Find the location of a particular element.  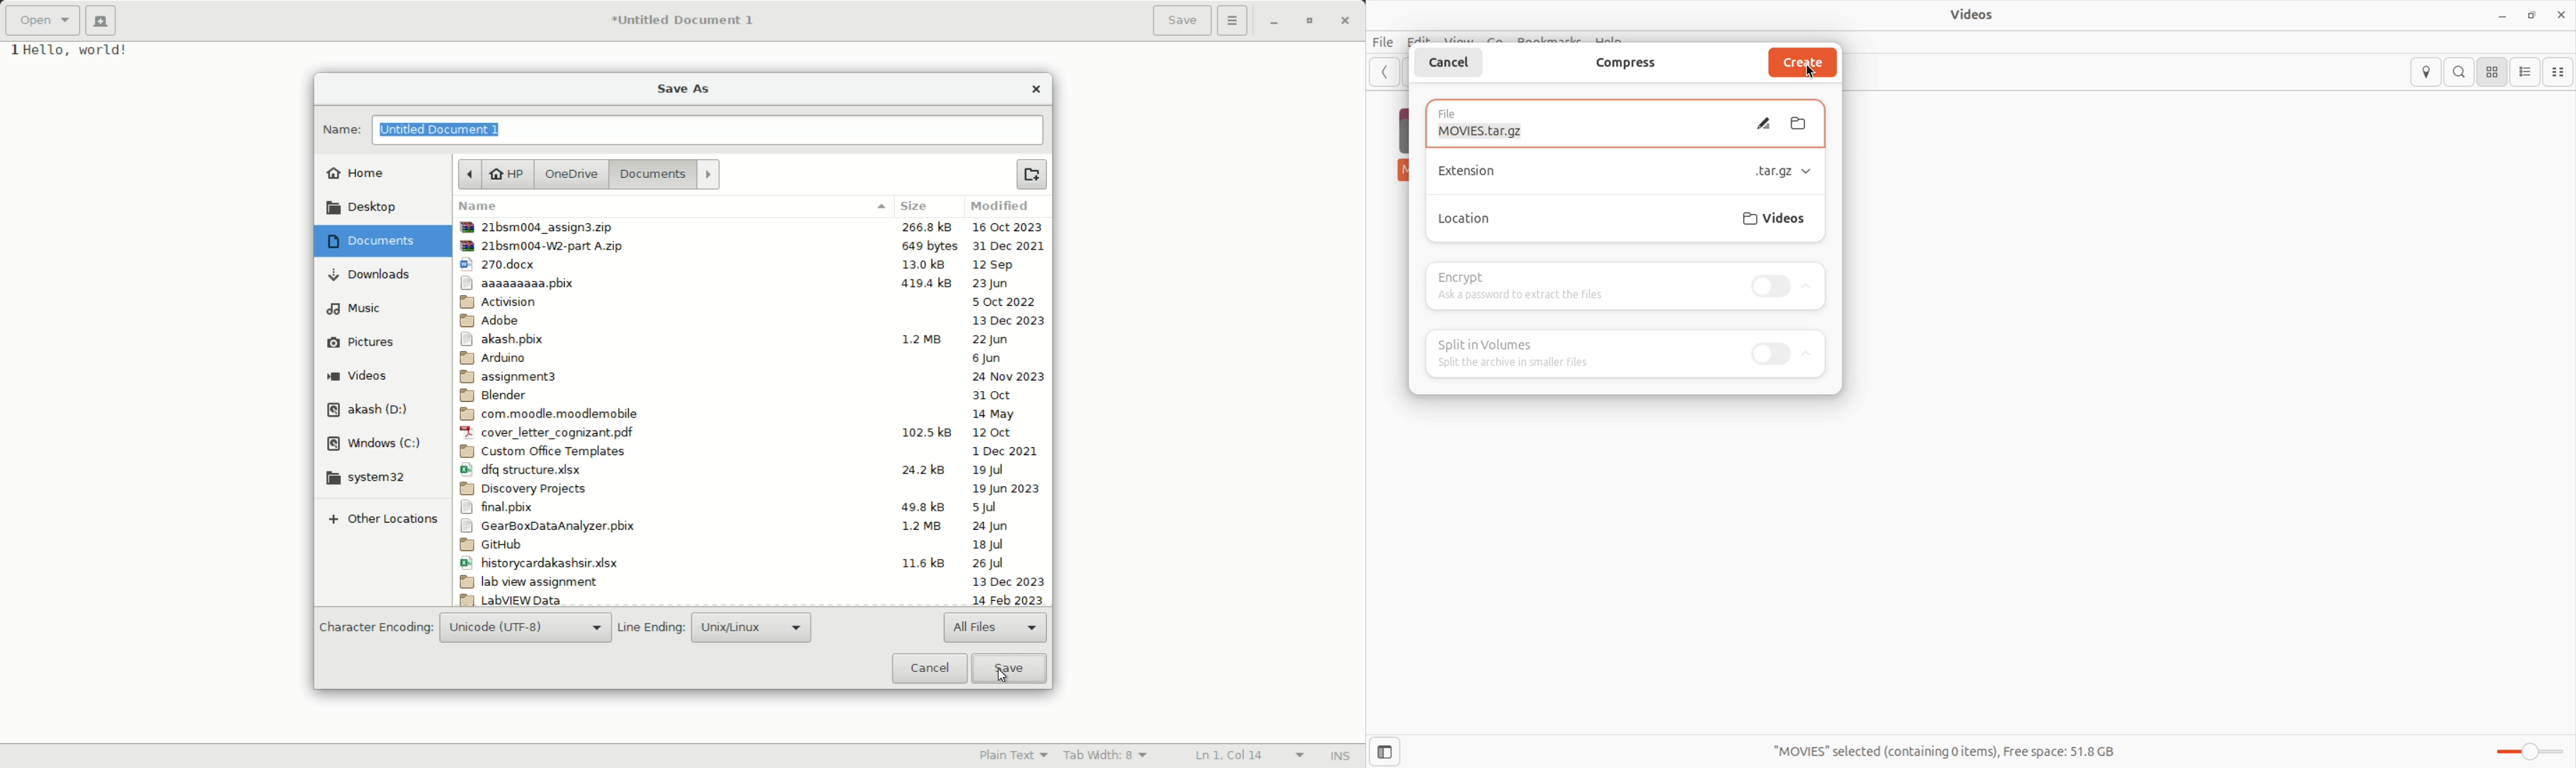

File is located at coordinates (754, 246).